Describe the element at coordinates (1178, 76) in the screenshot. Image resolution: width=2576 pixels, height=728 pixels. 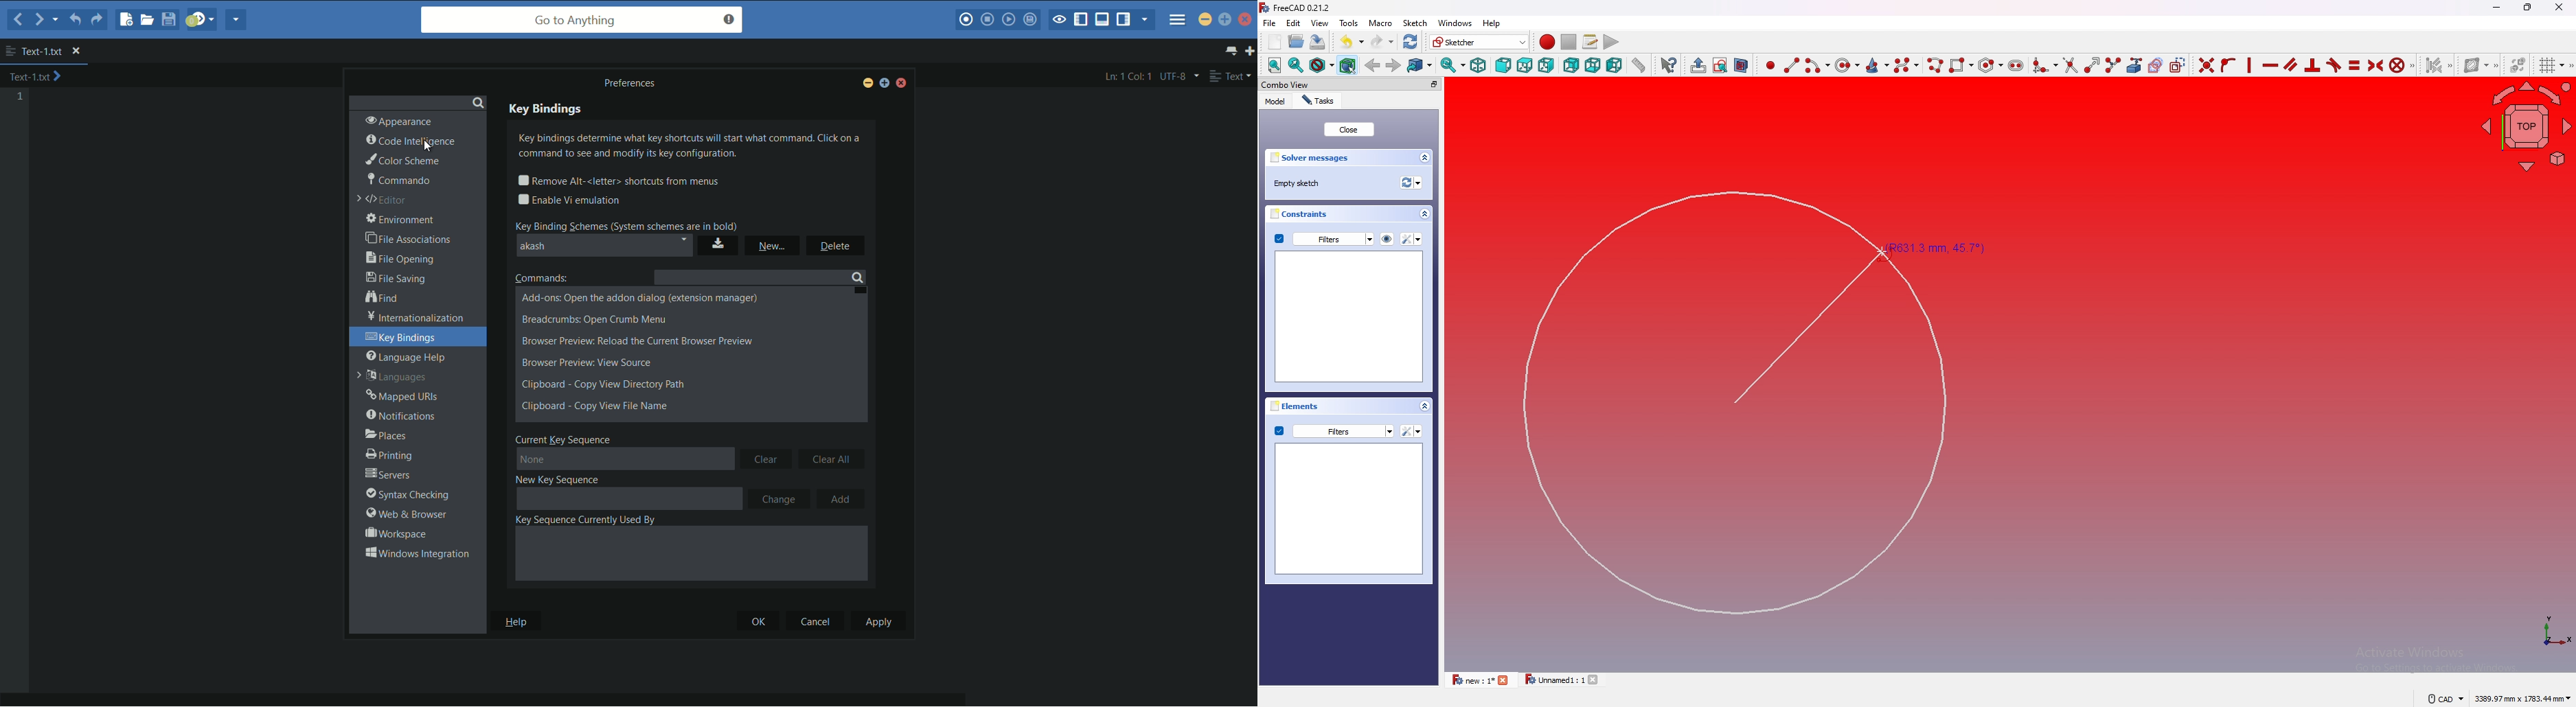
I see `UTF-8` at that location.